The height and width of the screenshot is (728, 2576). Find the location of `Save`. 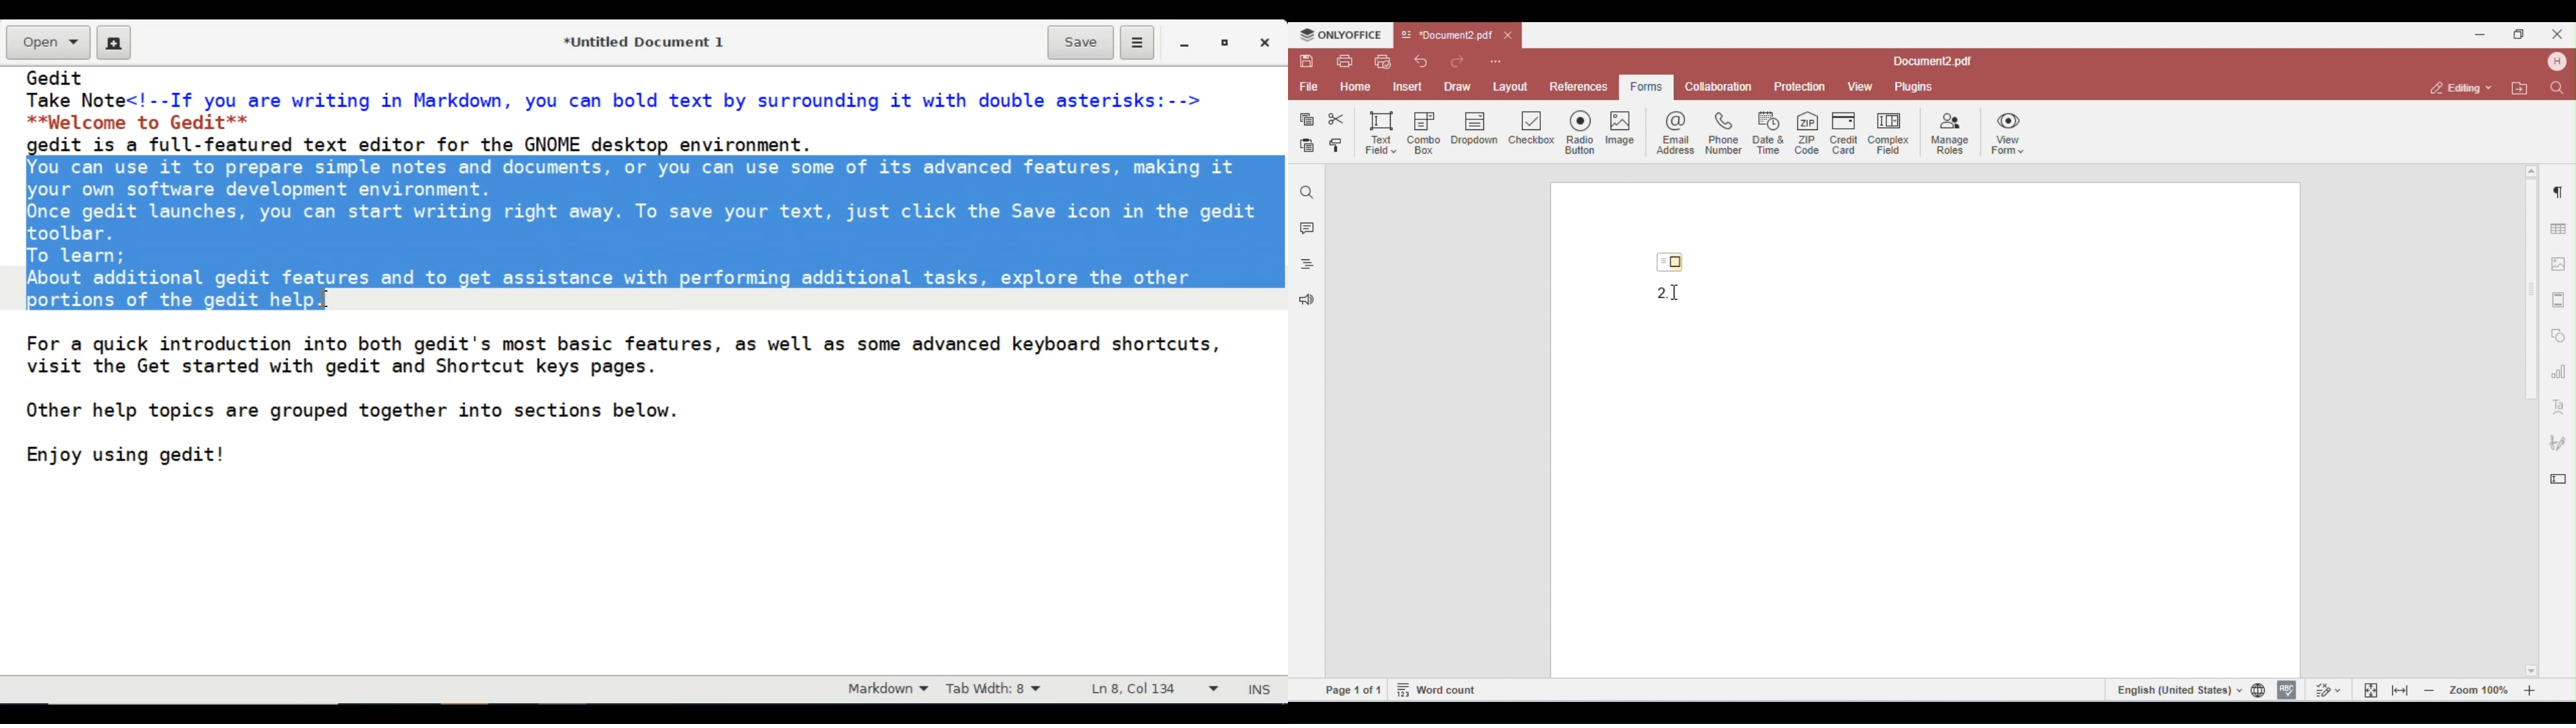

Save is located at coordinates (1081, 42).